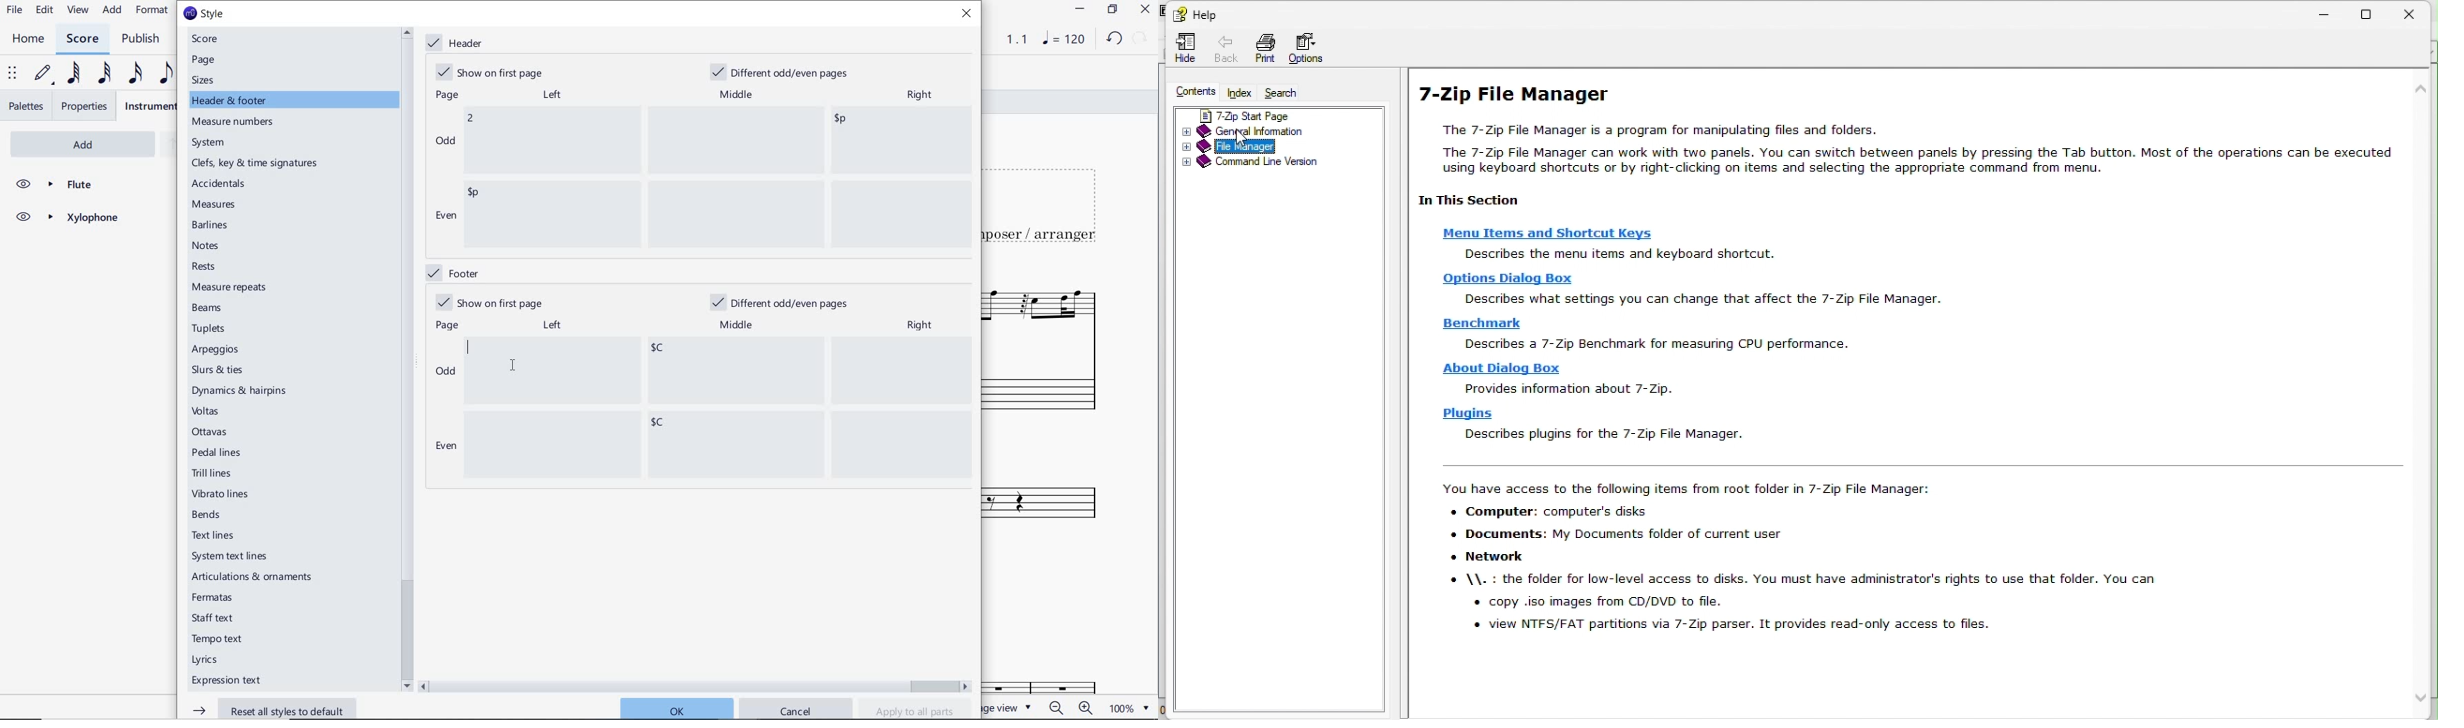  What do you see at coordinates (1062, 669) in the screenshot?
I see `Fl.` at bounding box center [1062, 669].